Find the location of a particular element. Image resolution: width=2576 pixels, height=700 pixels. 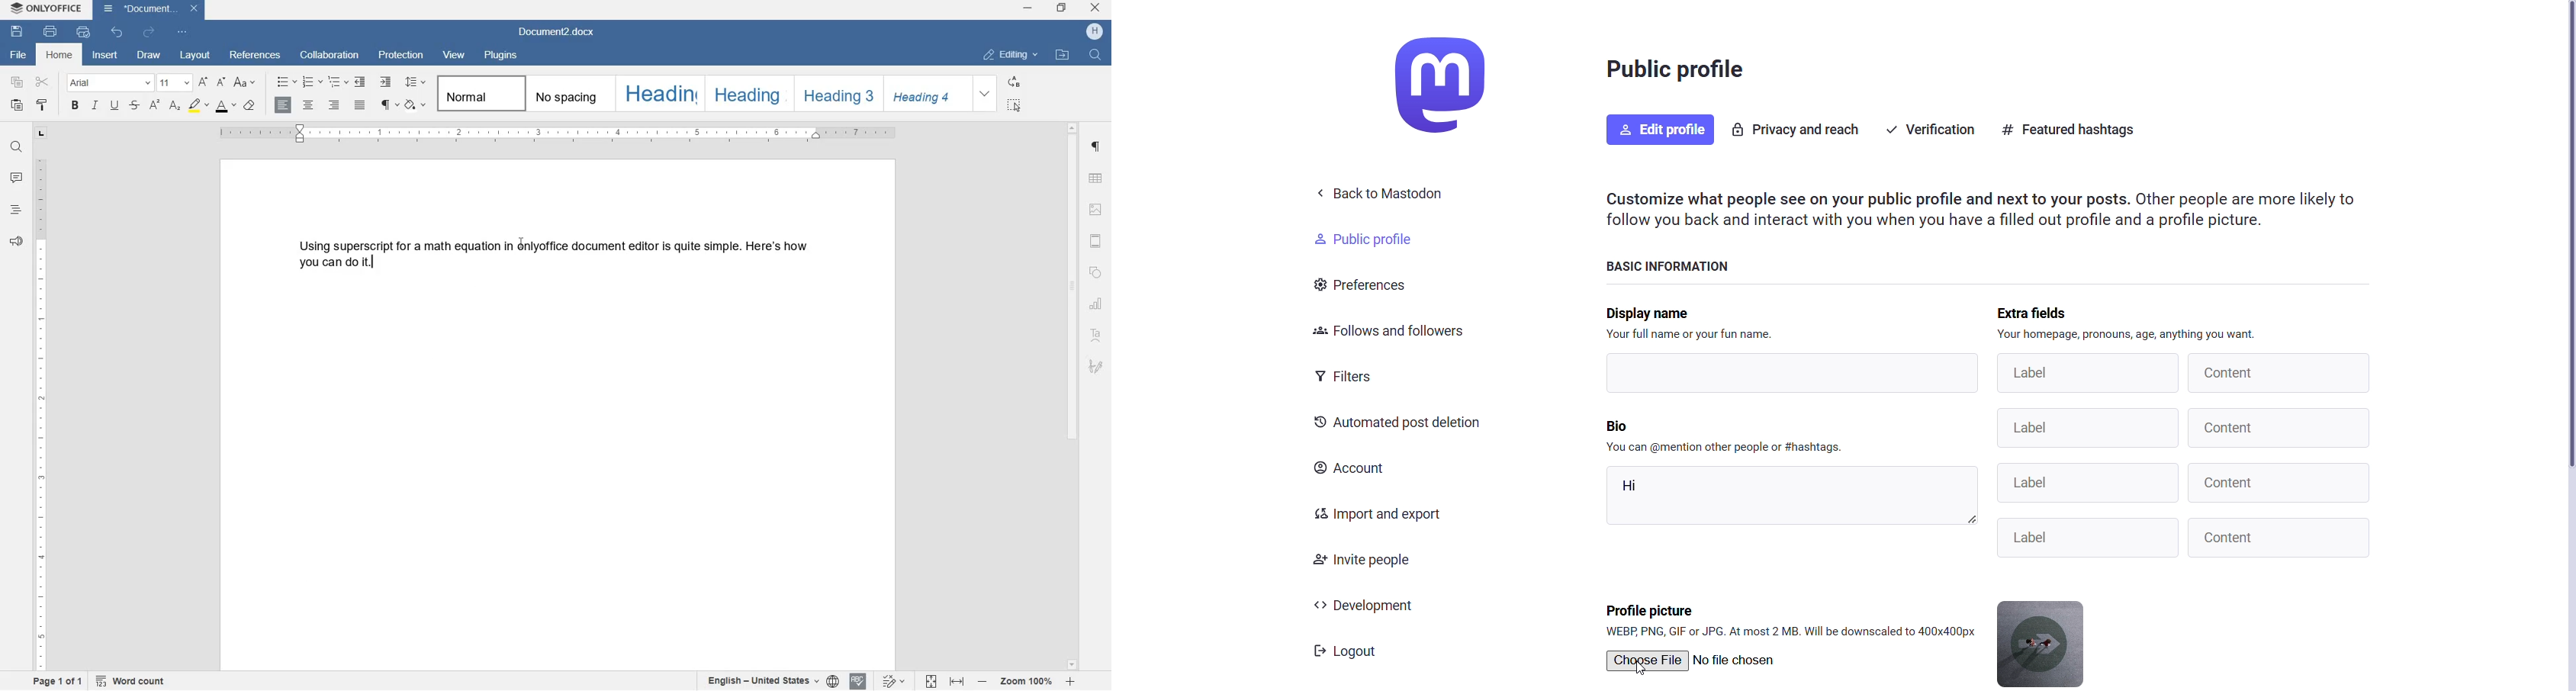

comment is located at coordinates (16, 178).